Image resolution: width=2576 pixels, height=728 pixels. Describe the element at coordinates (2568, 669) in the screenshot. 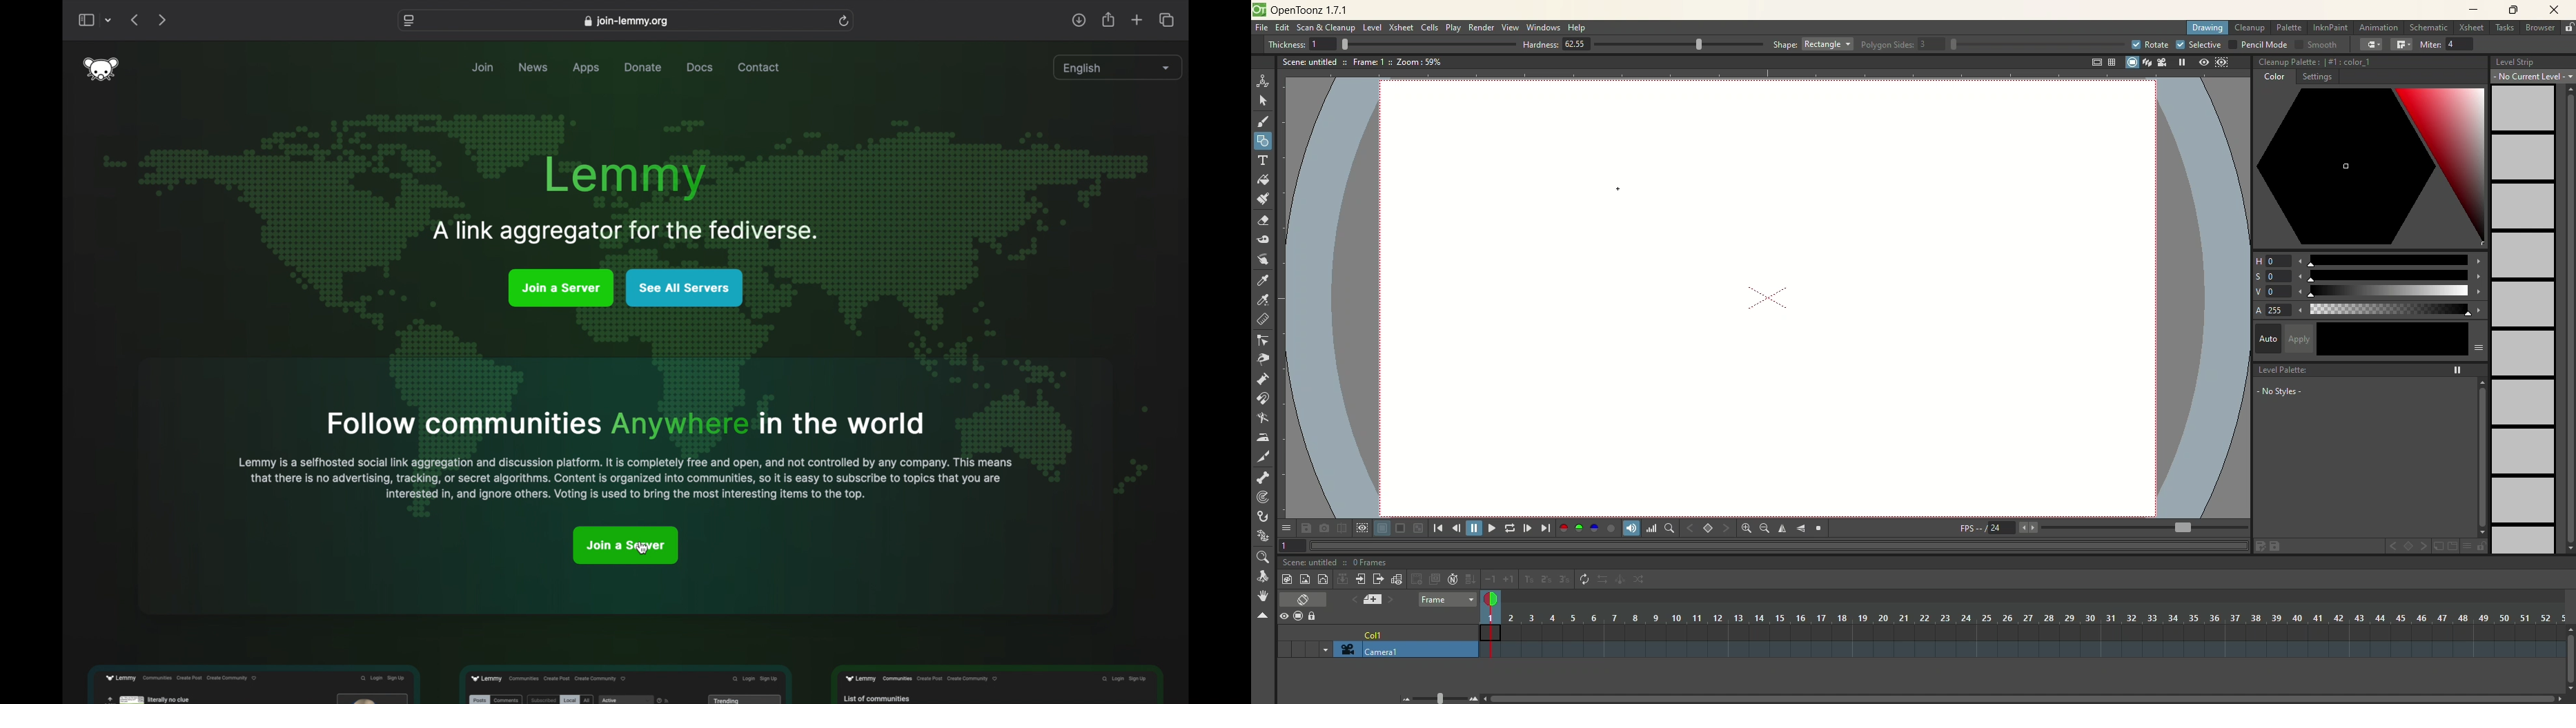

I see `vertical scrollbar` at that location.